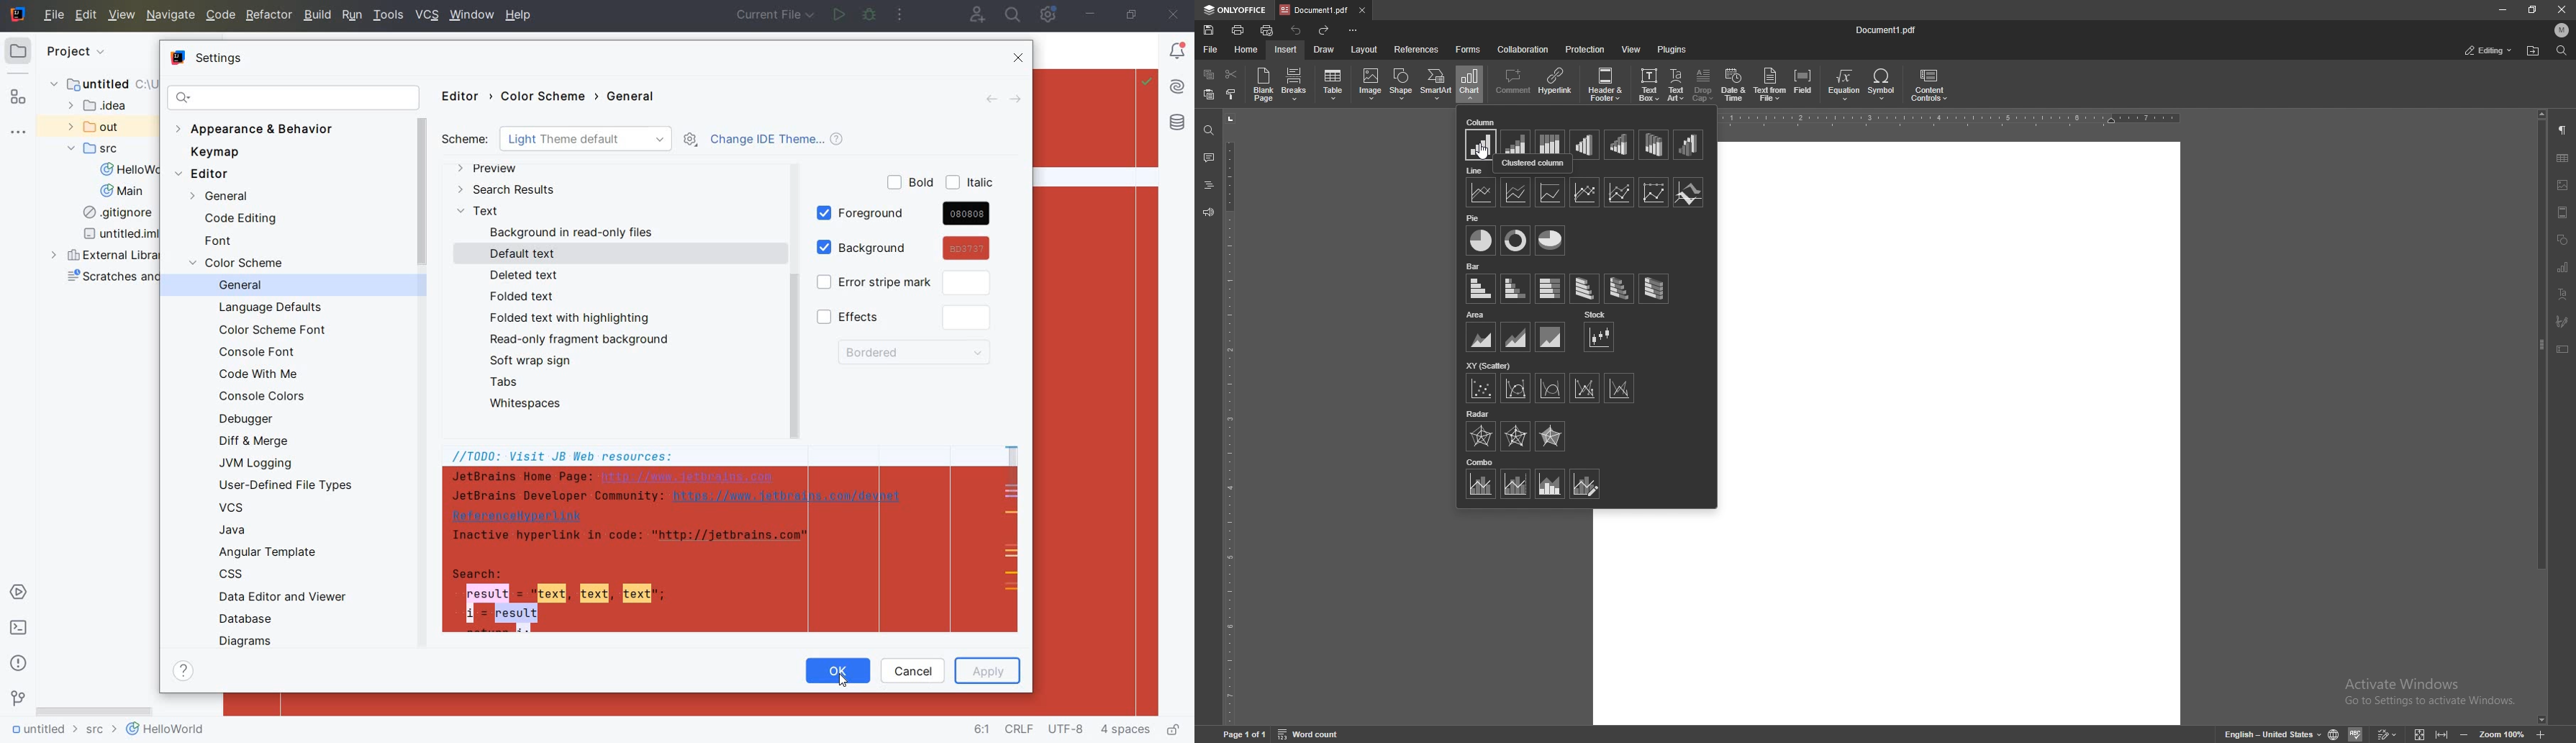  I want to click on copy style, so click(1230, 95).